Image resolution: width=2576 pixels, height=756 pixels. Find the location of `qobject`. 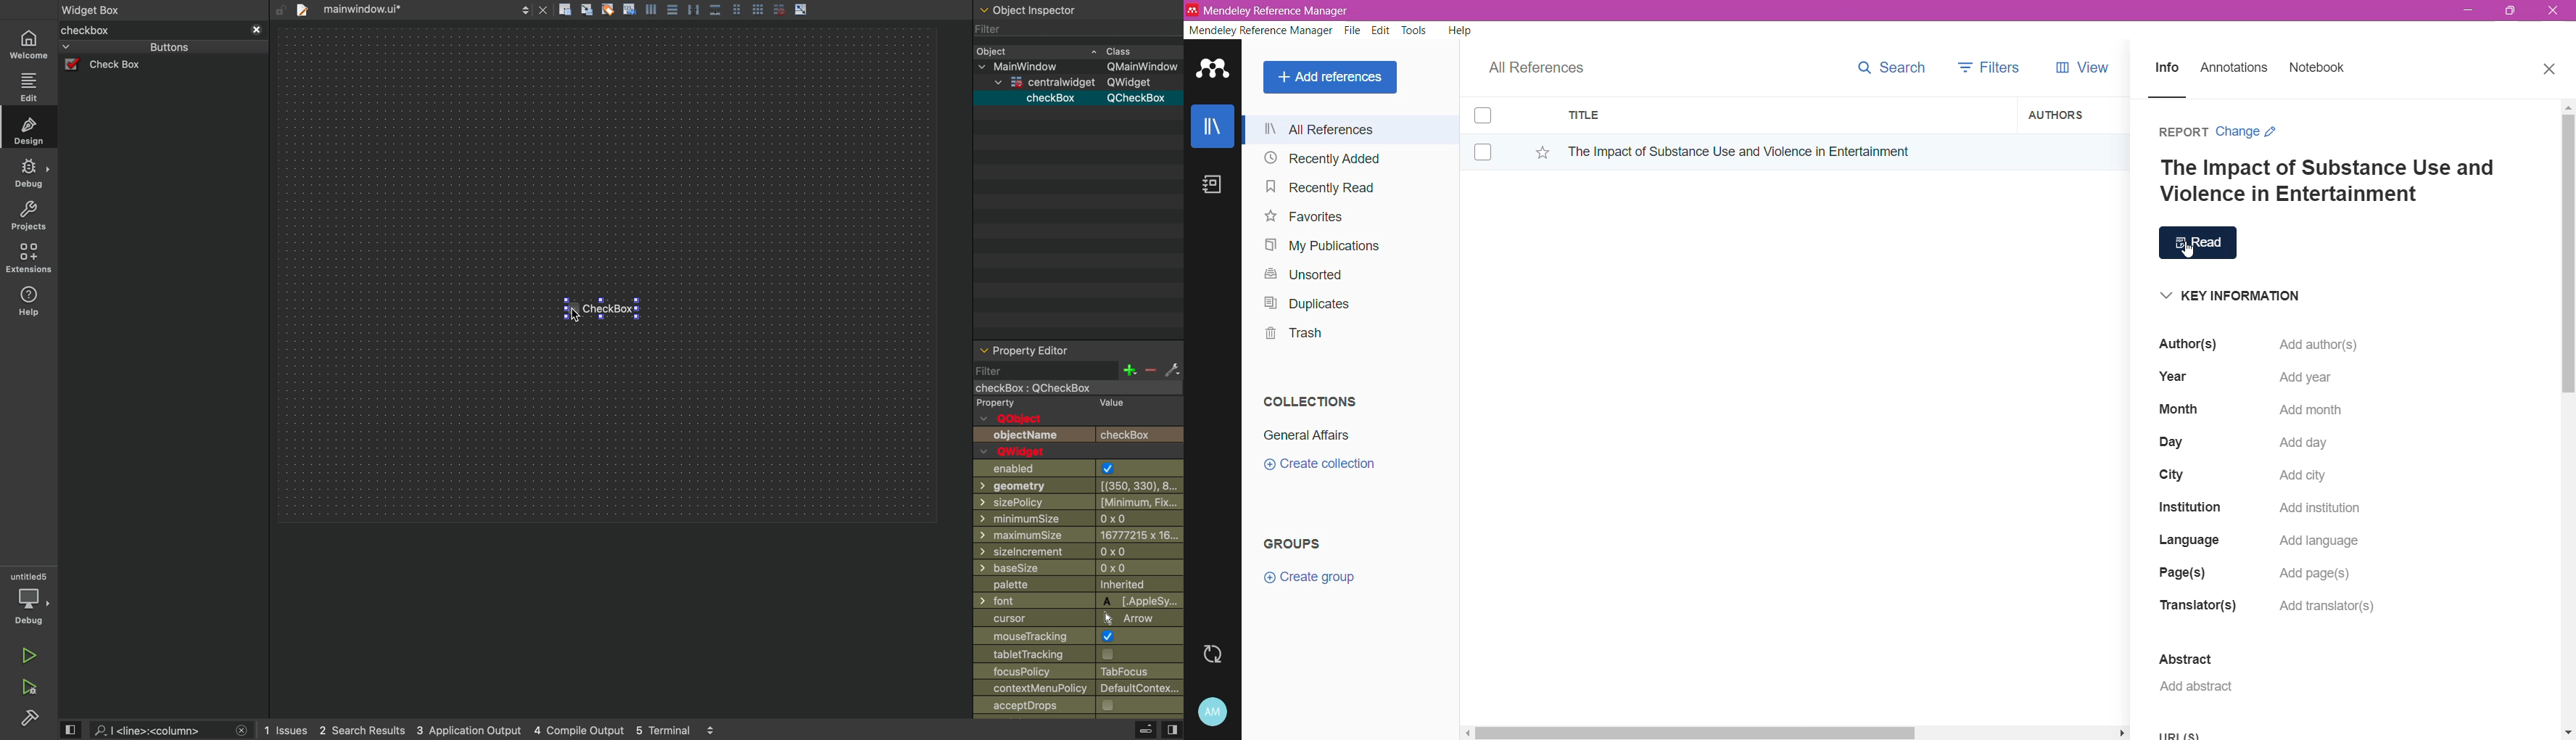

qobject is located at coordinates (1025, 419).